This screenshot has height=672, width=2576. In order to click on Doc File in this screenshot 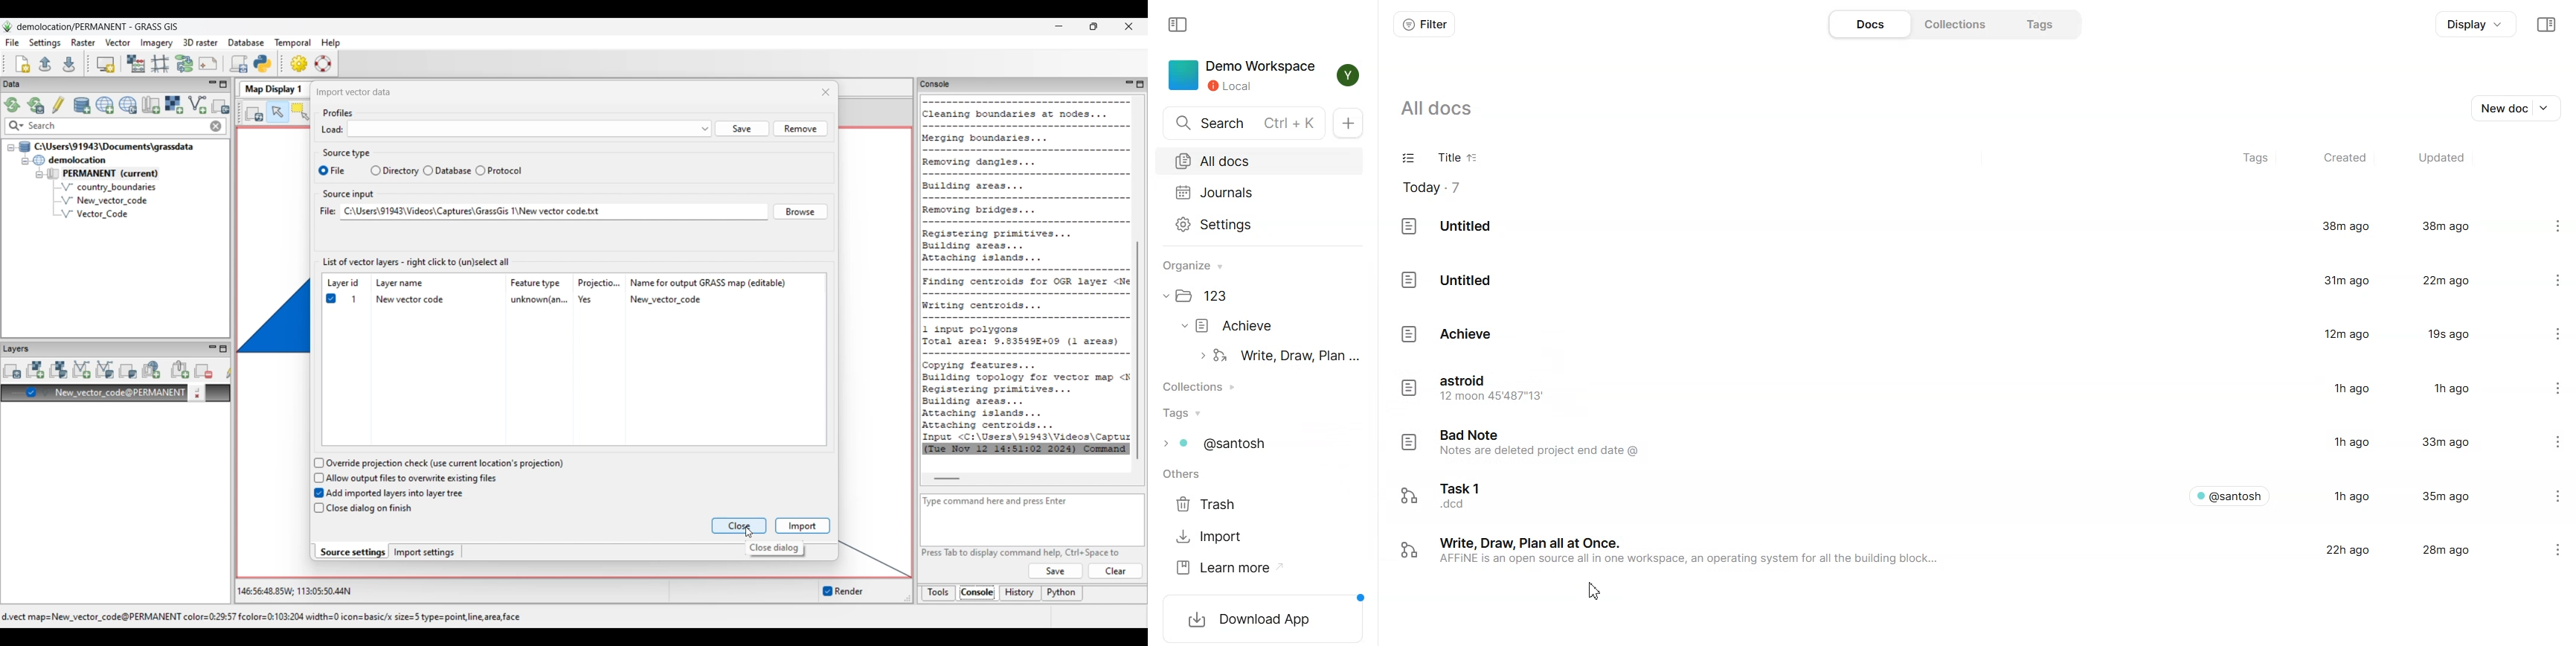, I will do `click(1947, 493)`.